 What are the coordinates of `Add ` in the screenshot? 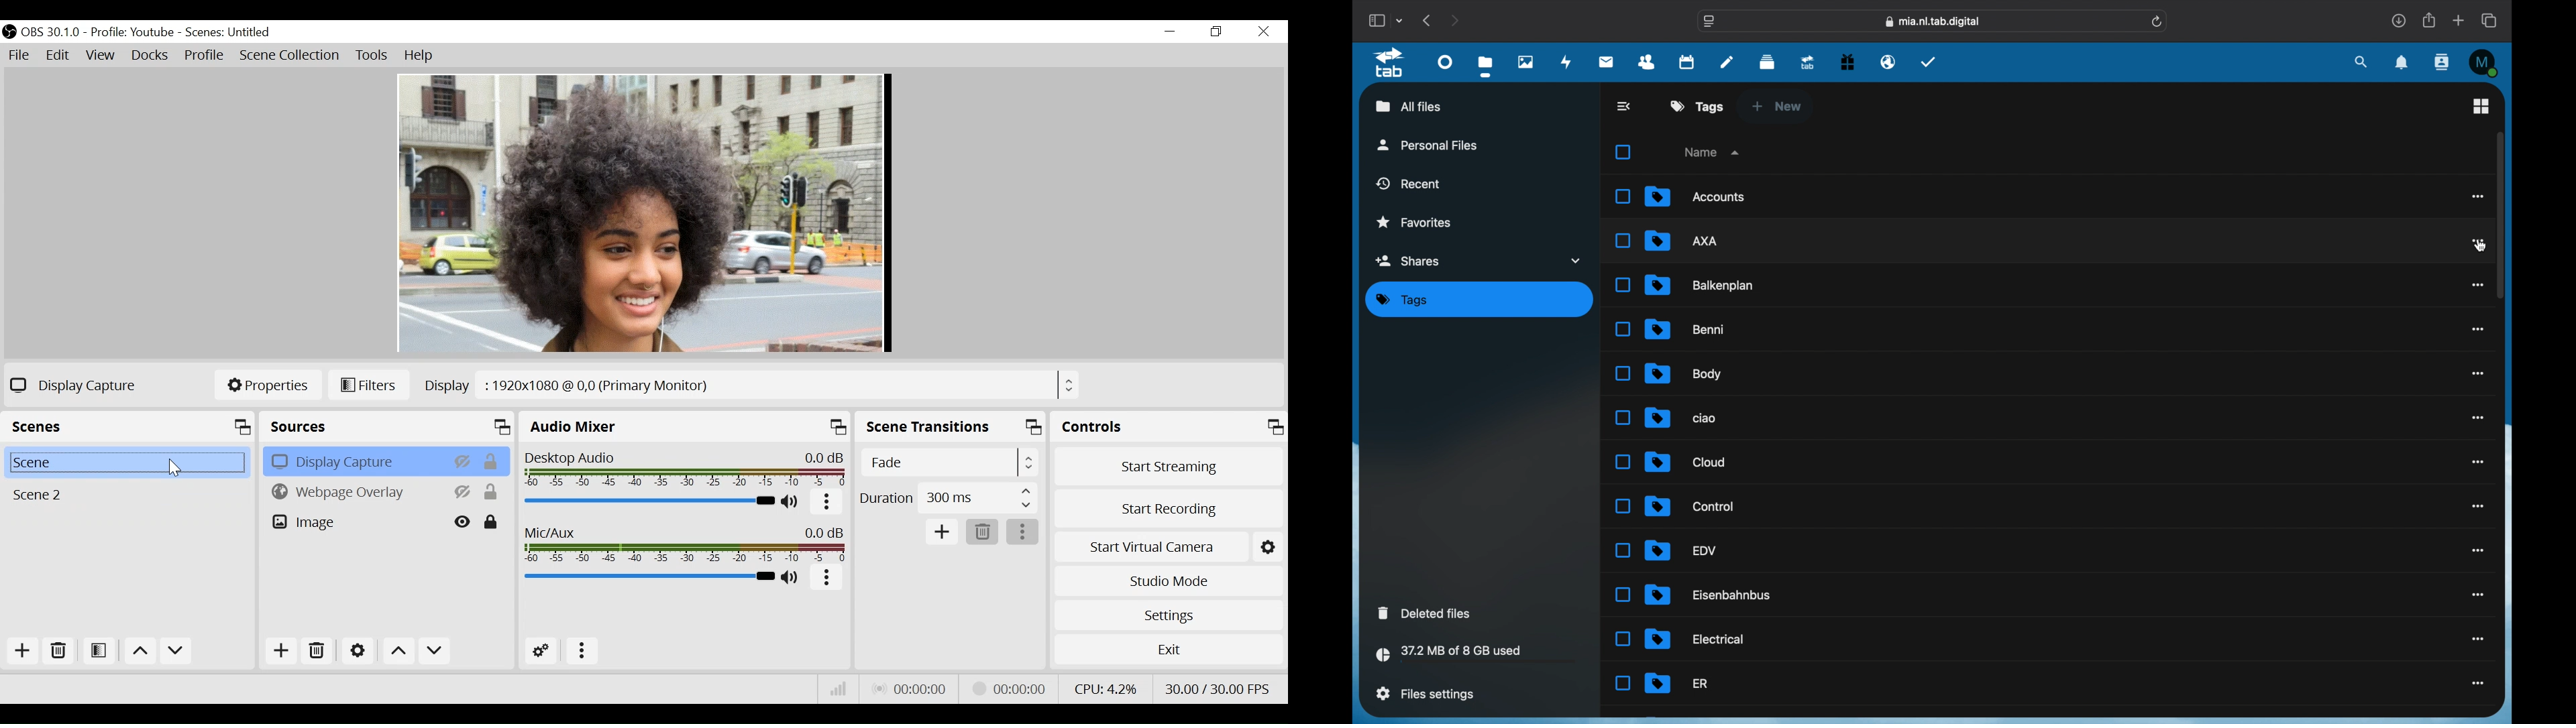 It's located at (941, 530).